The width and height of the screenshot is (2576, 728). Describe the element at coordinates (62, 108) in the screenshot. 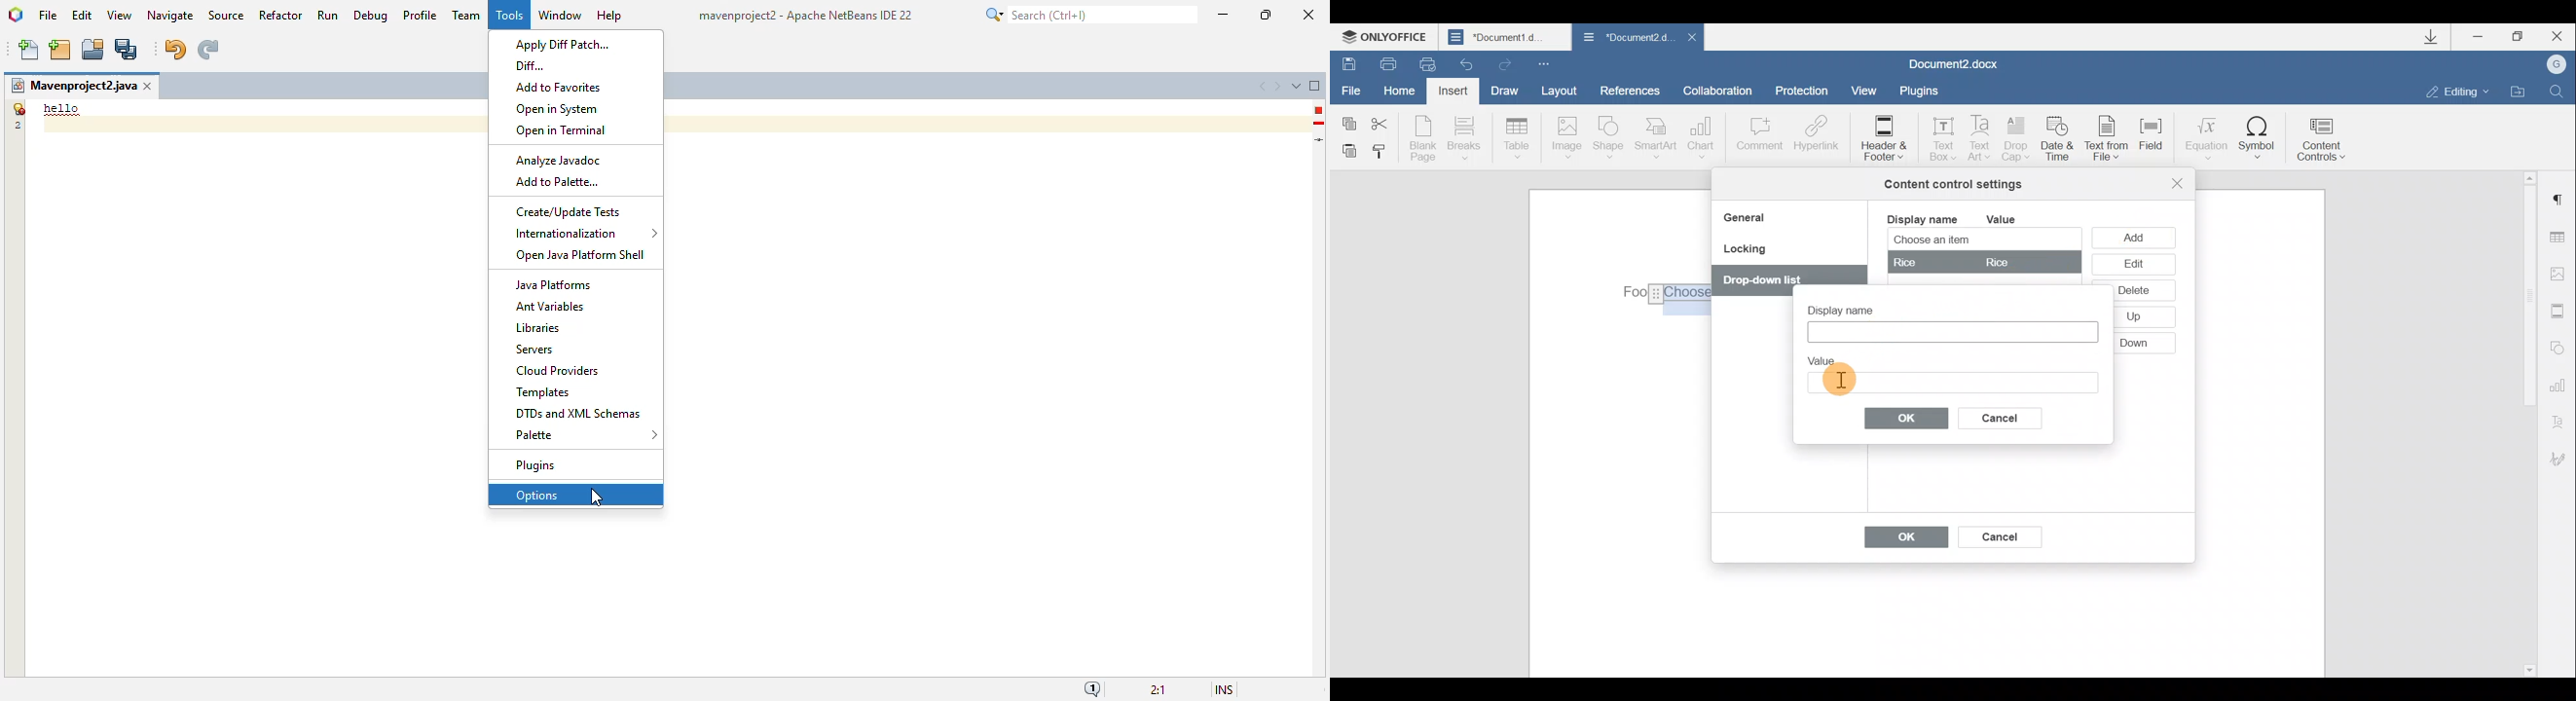

I see `demo text` at that location.